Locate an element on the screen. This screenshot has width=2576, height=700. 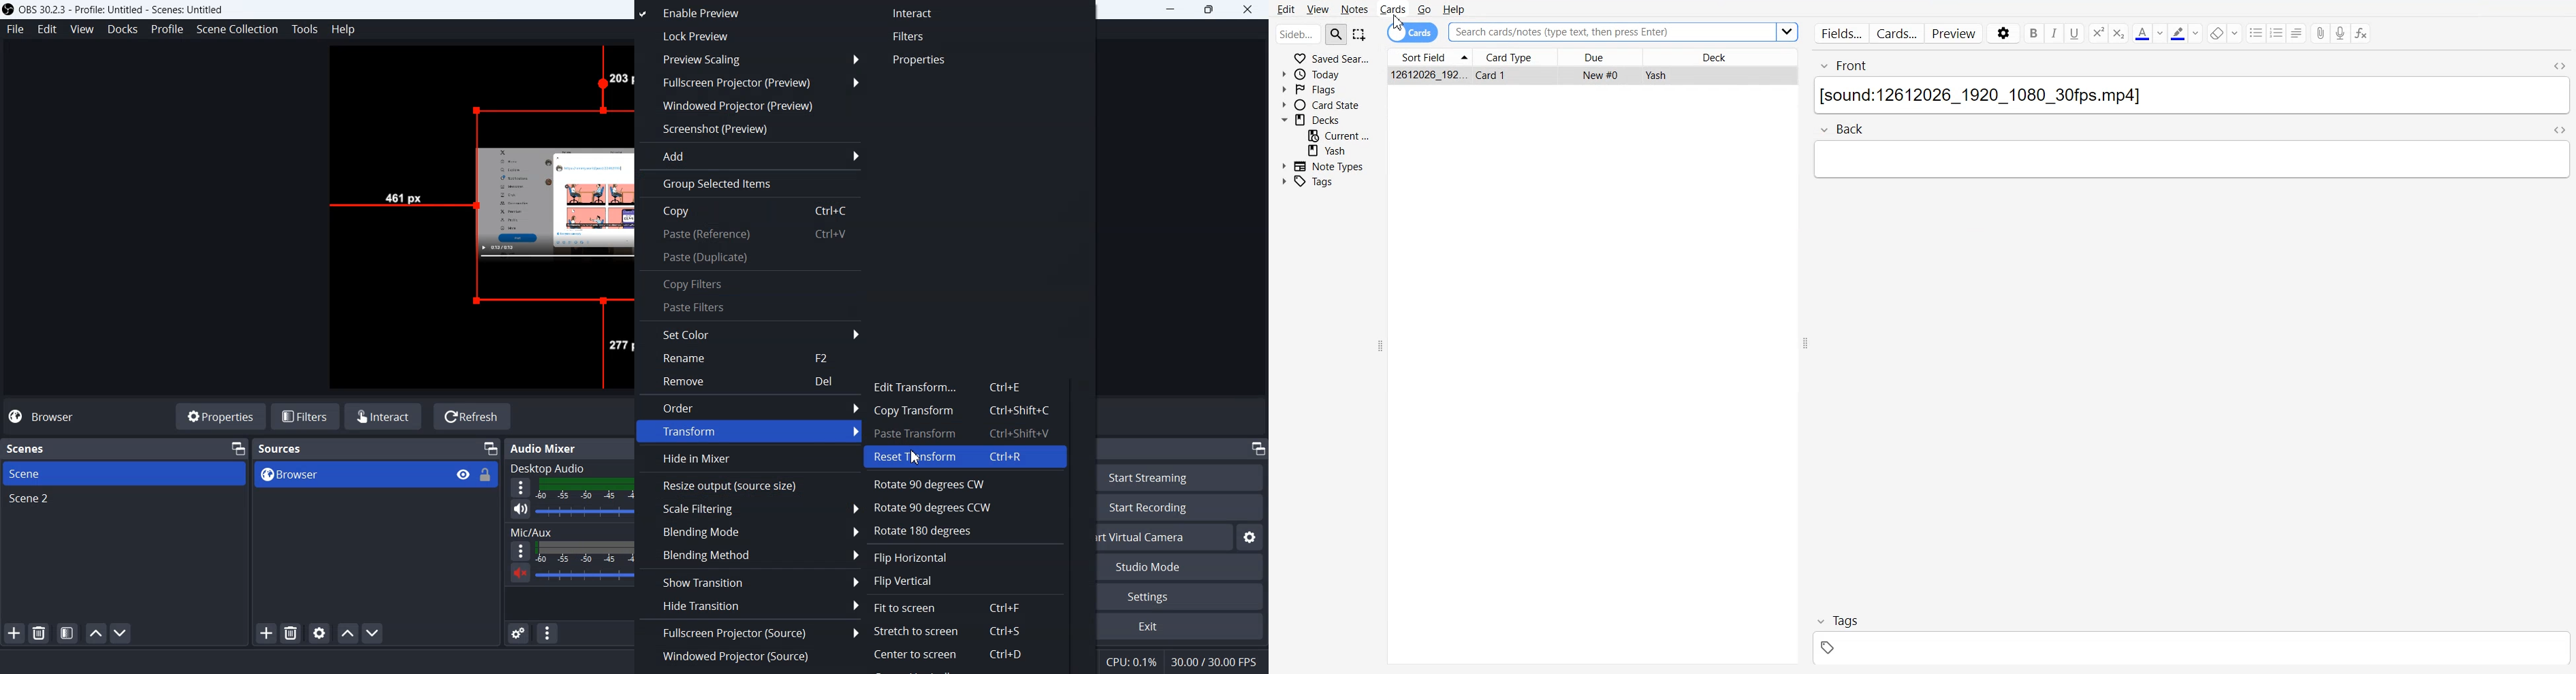
Cursor is located at coordinates (918, 457).